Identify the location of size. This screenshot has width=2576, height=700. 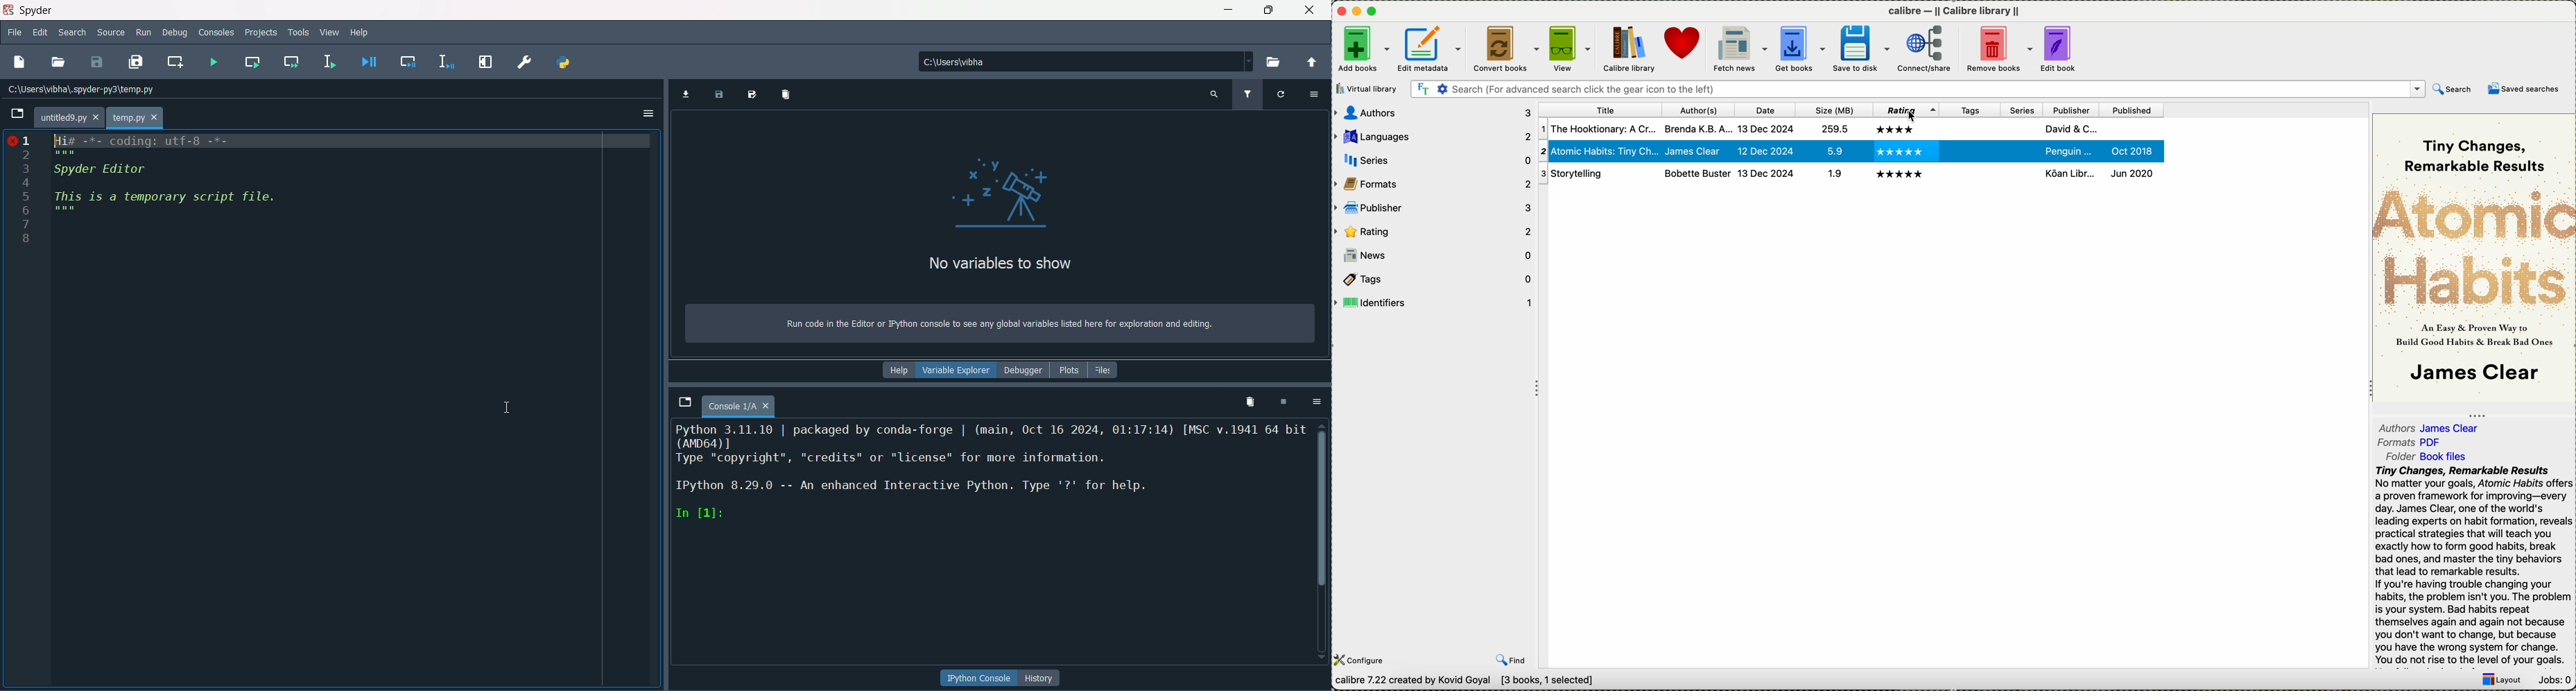
(1833, 110).